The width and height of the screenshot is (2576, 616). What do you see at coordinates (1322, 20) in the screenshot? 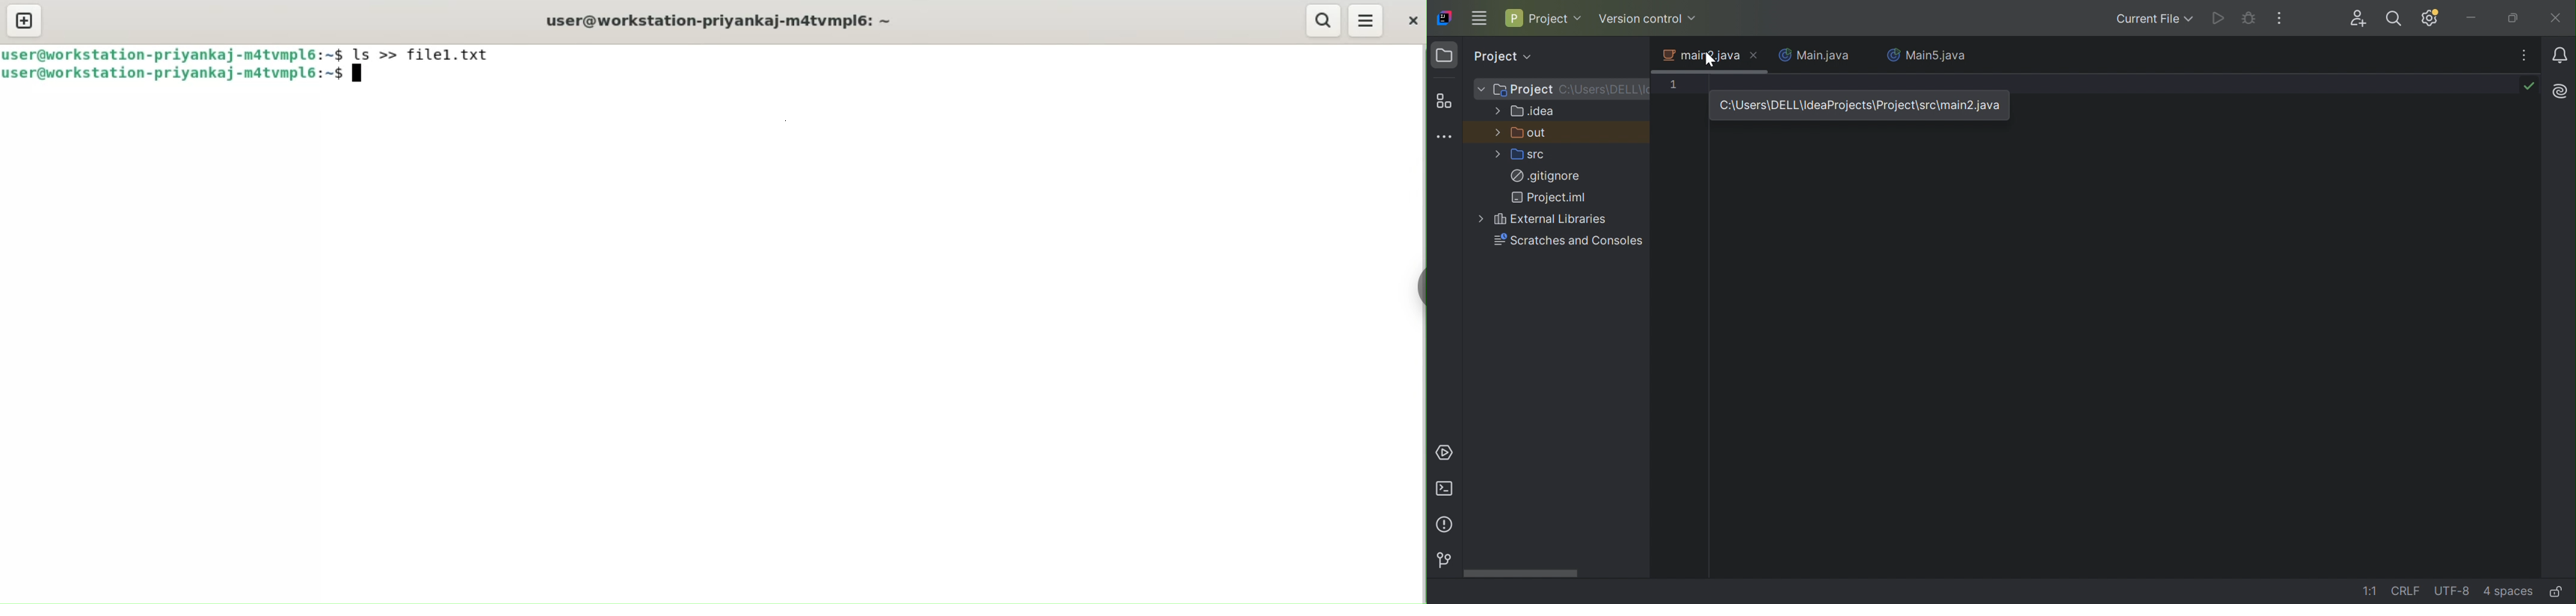
I see `search` at bounding box center [1322, 20].